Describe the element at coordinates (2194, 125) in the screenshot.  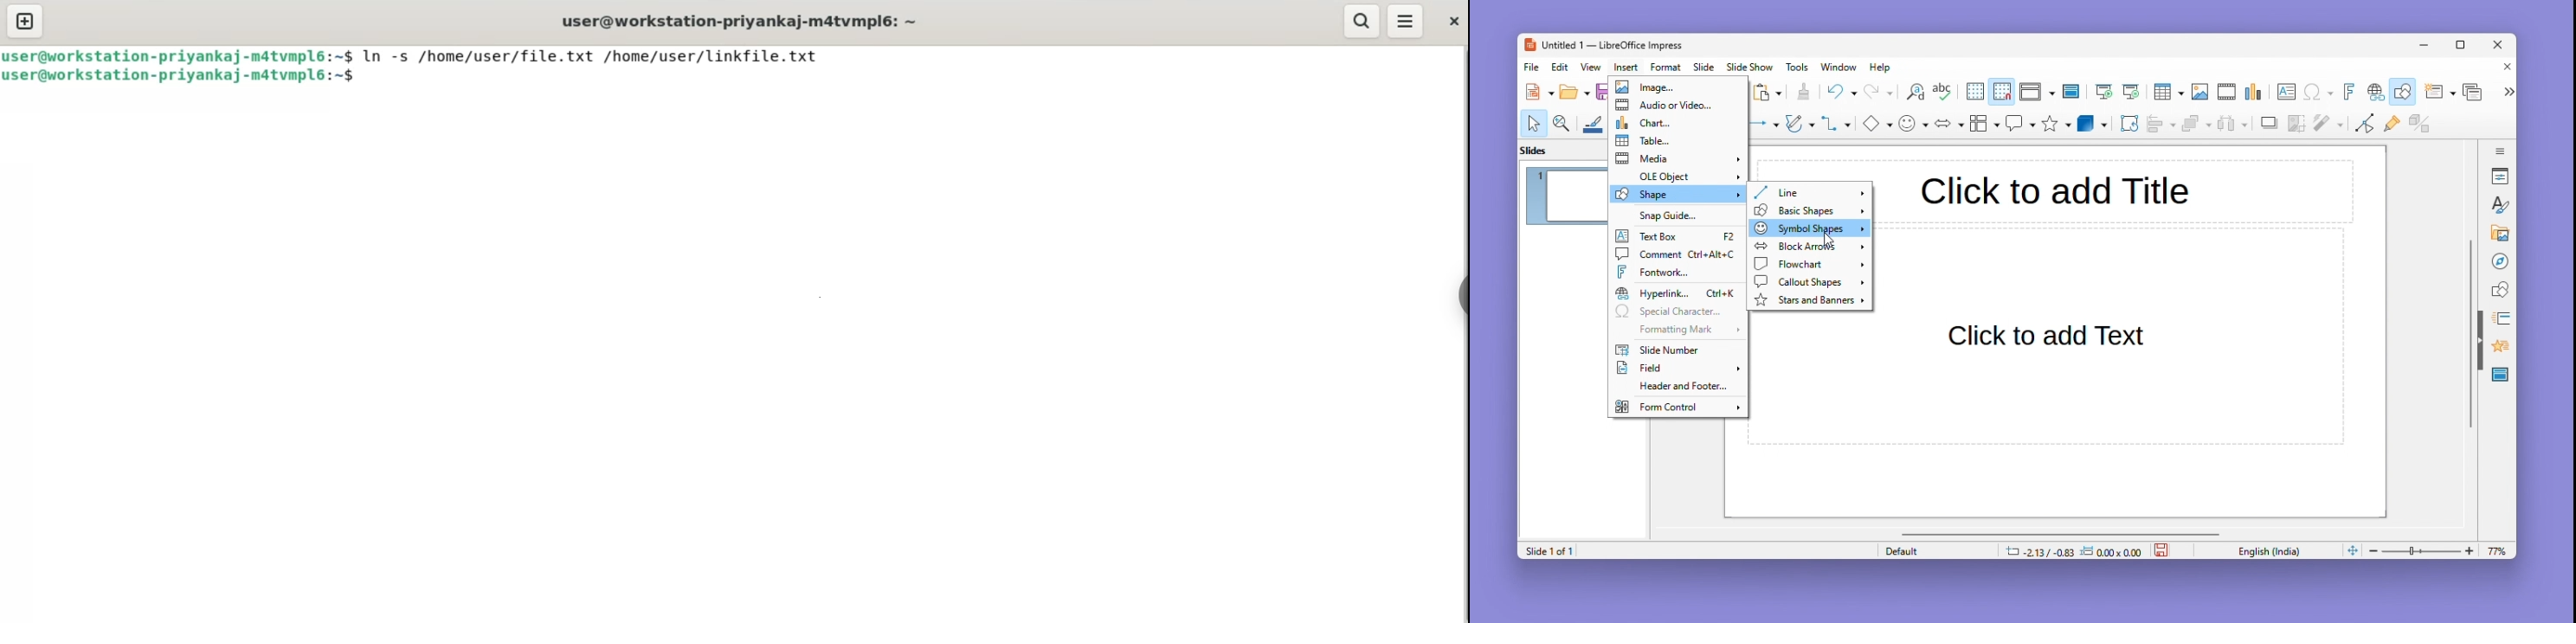
I see `Arrange` at that location.